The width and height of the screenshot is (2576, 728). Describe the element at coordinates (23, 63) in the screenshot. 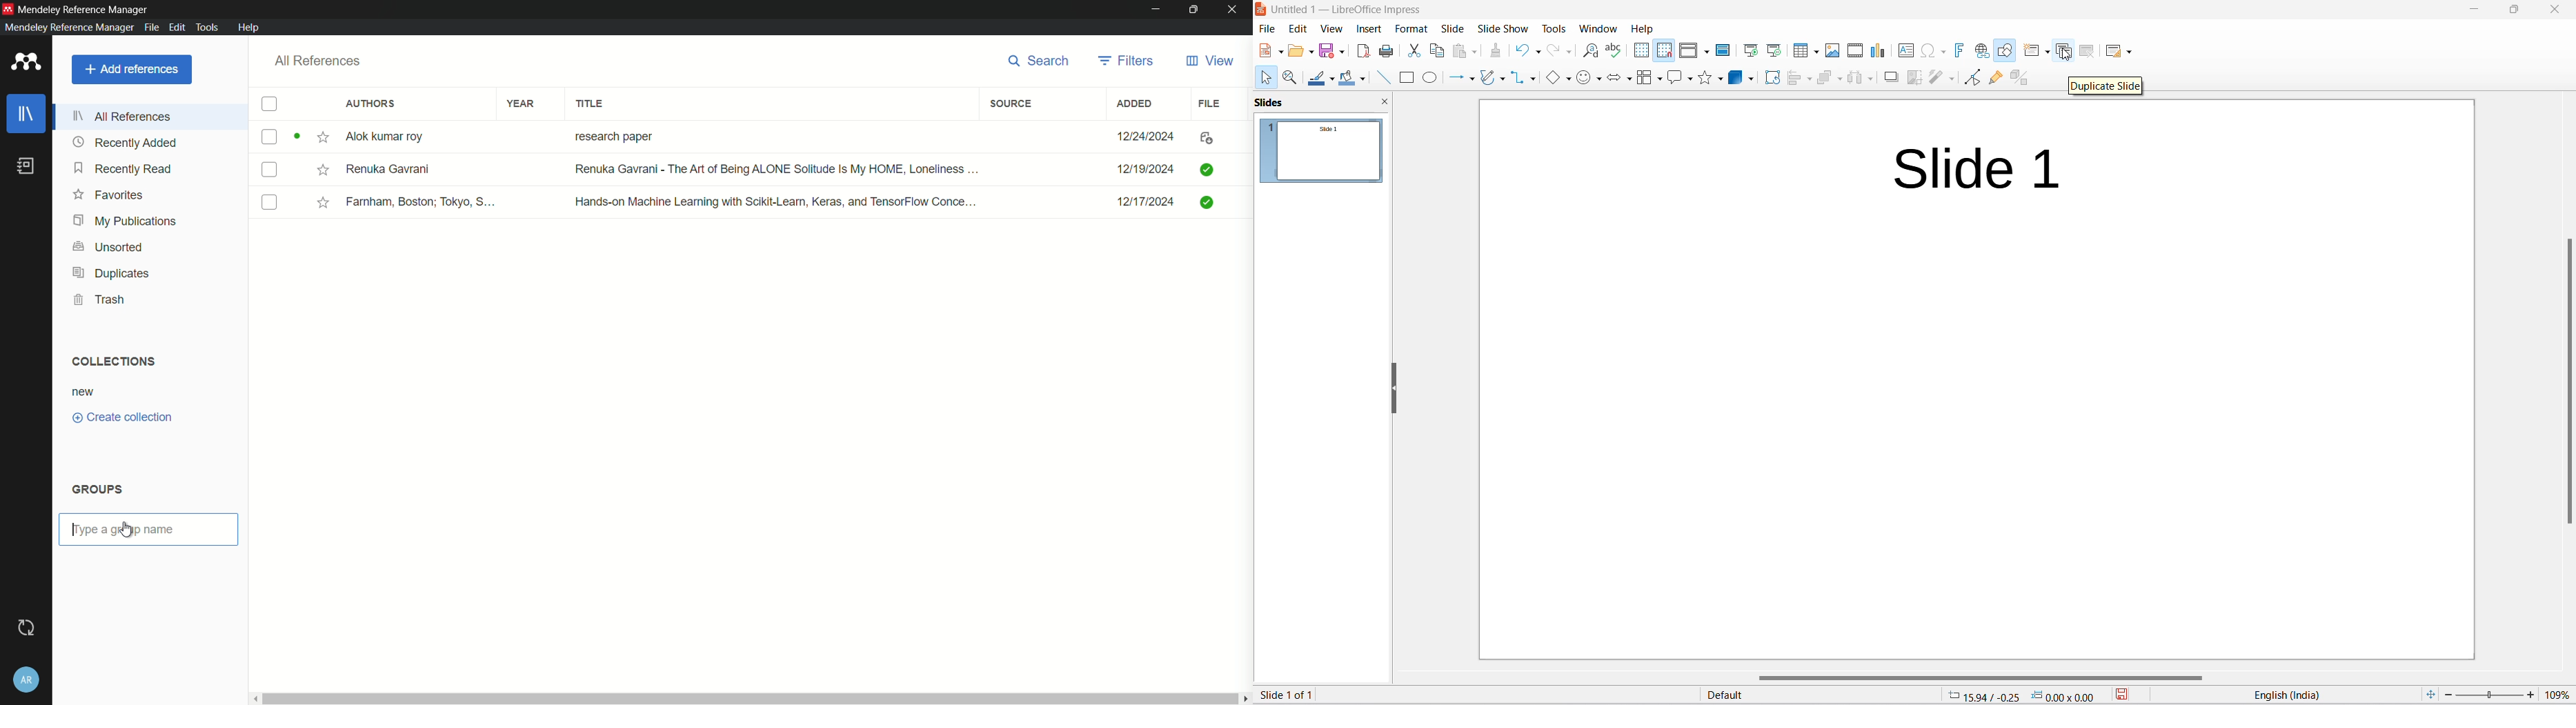

I see `app icon` at that location.